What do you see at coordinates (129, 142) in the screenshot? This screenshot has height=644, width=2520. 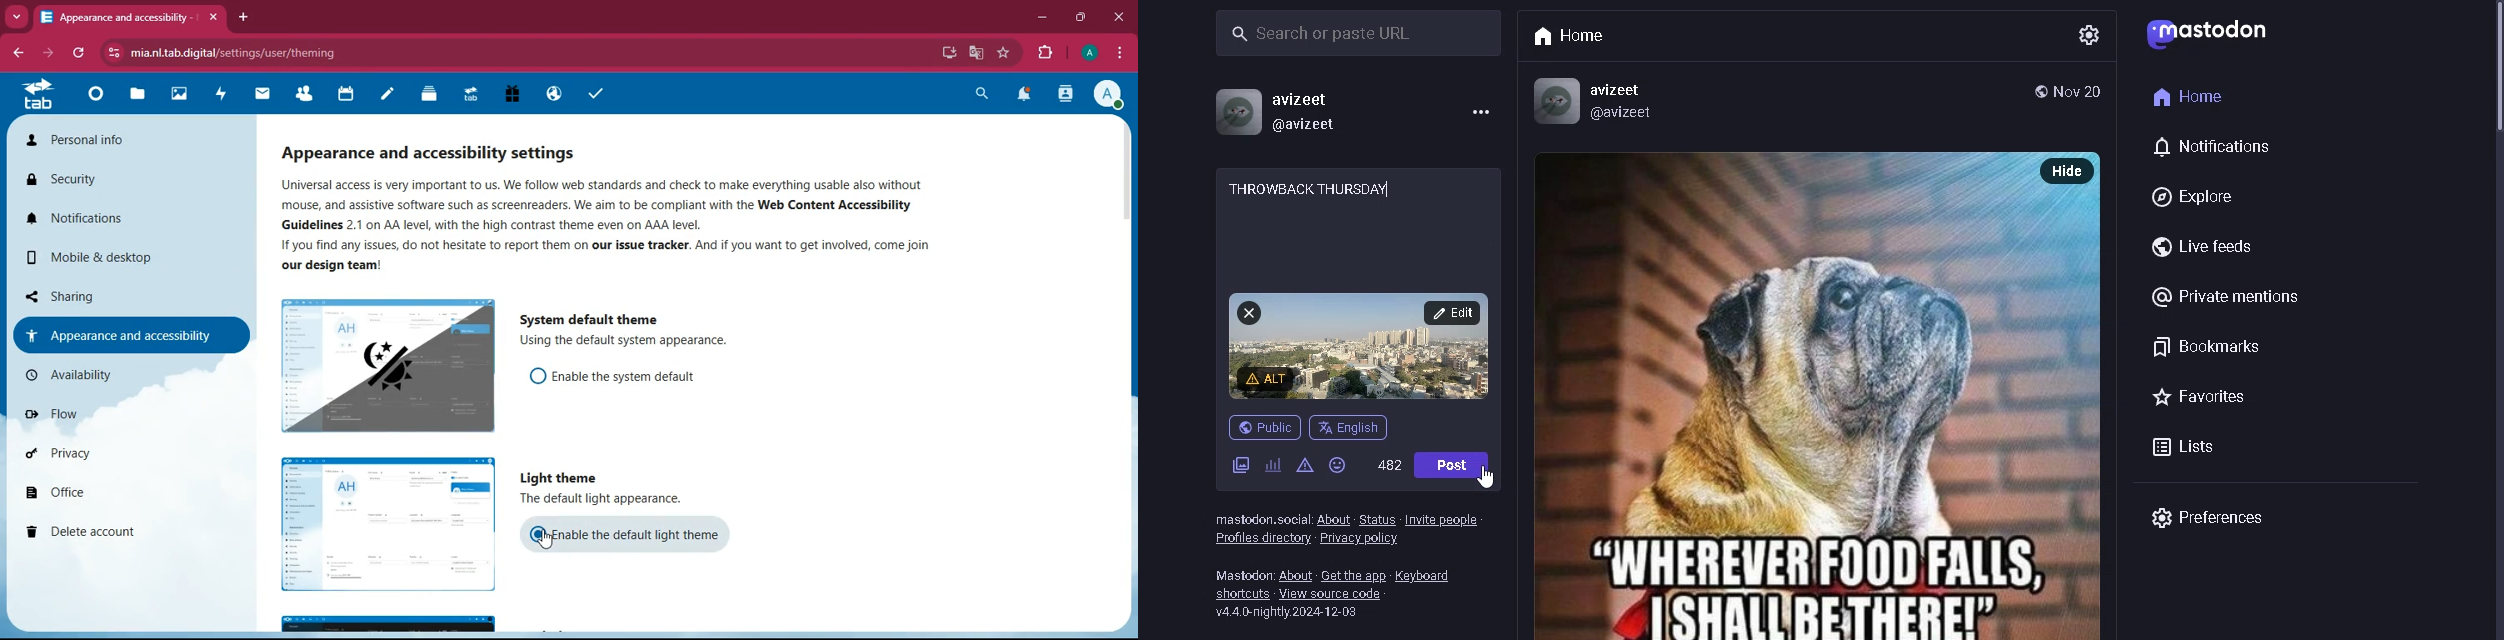 I see `personal info` at bounding box center [129, 142].